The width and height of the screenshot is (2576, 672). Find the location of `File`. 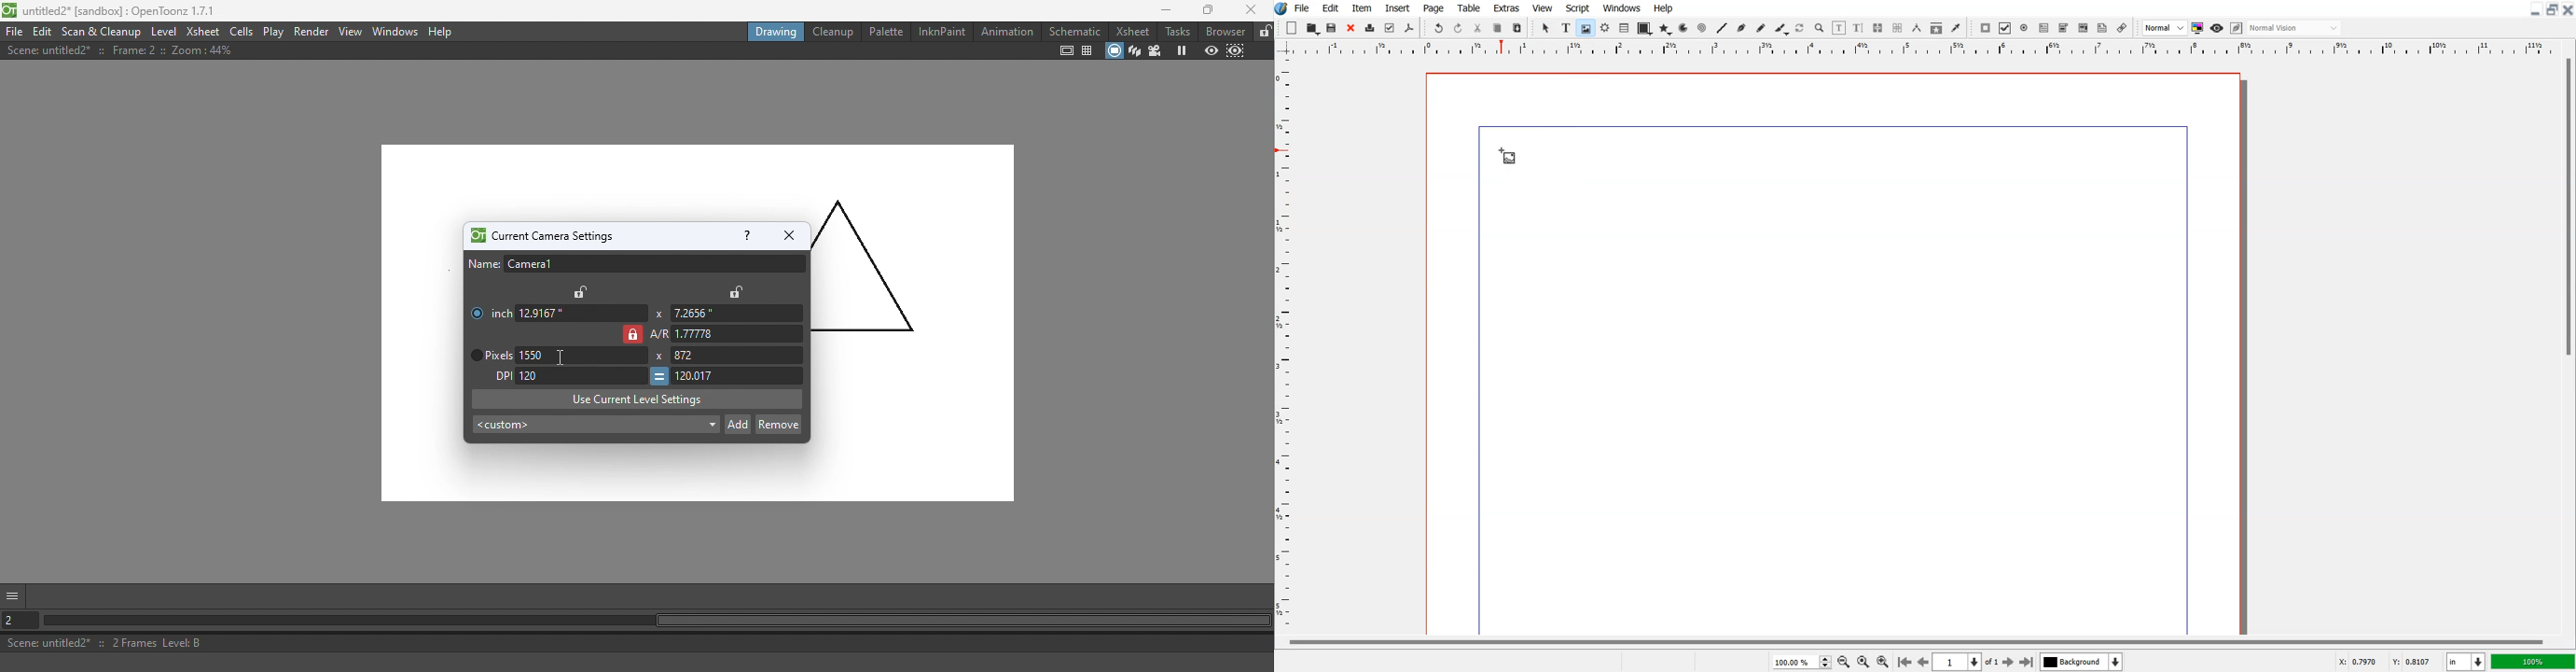

File is located at coordinates (1302, 7).